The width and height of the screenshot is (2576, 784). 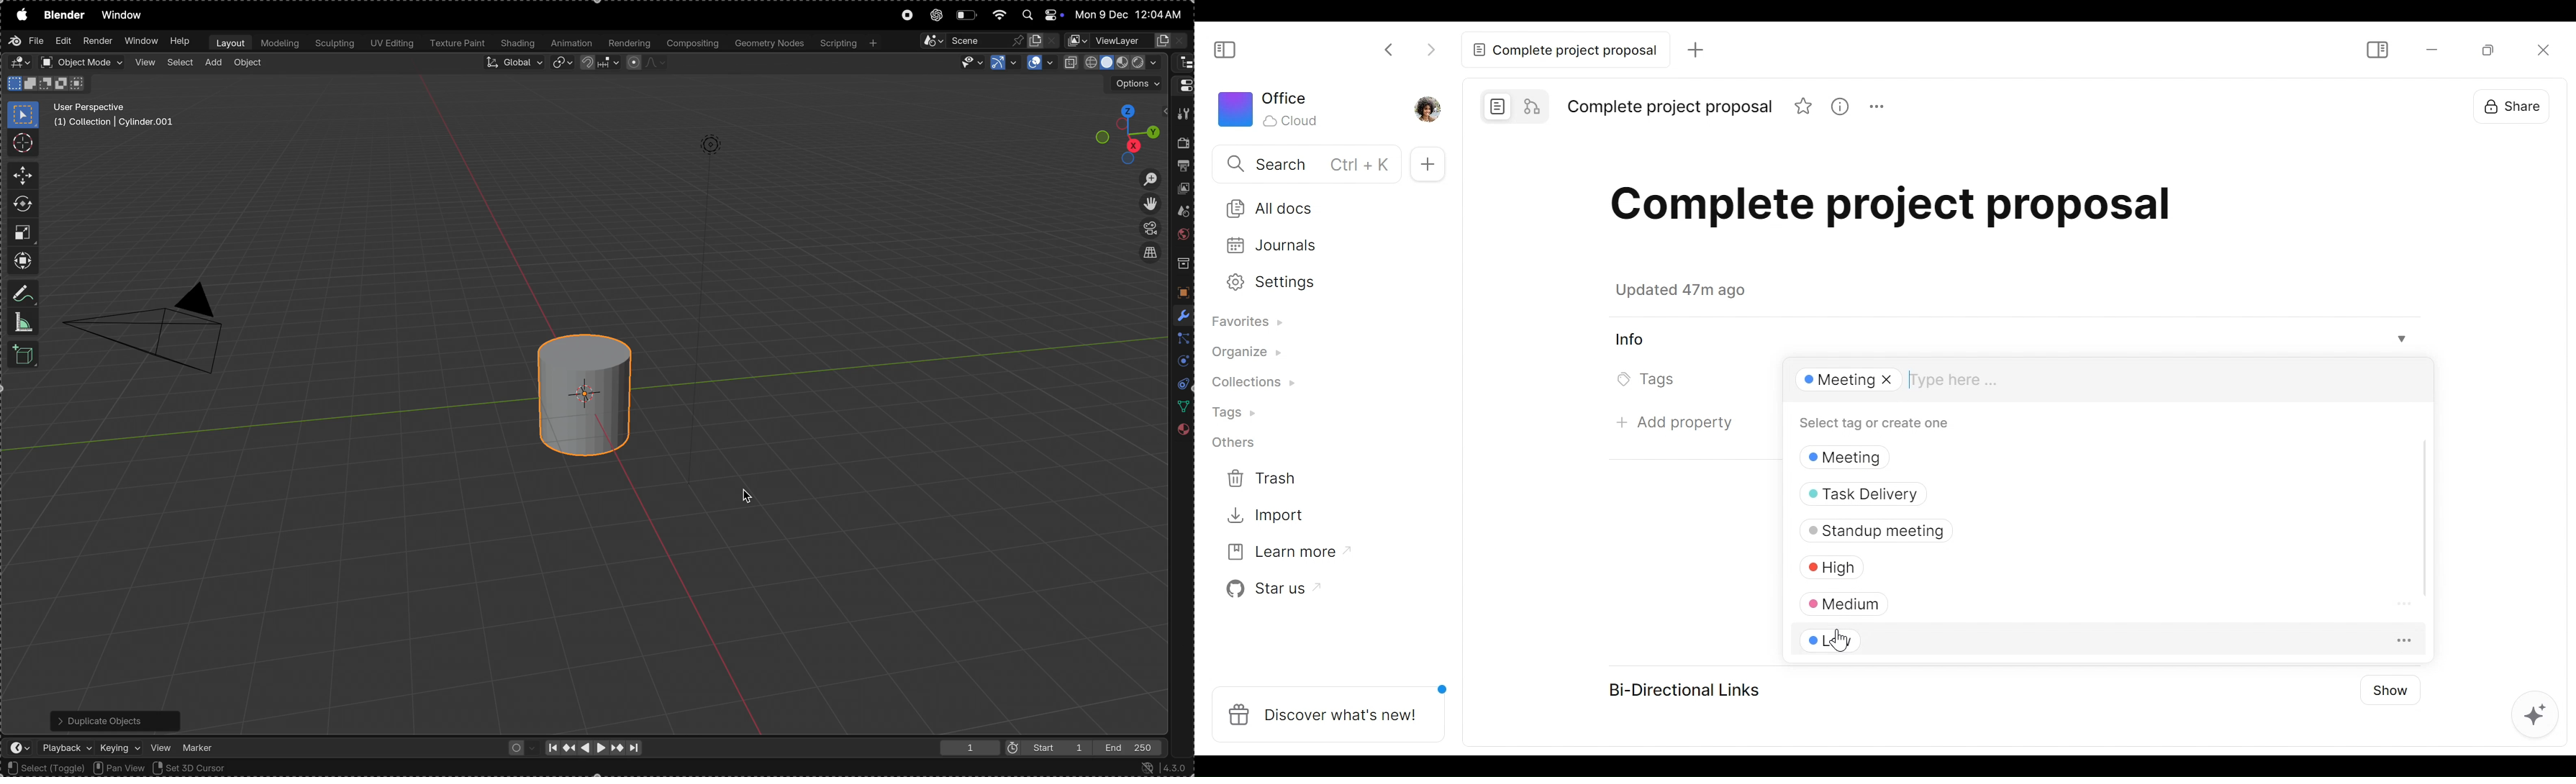 What do you see at coordinates (2514, 105) in the screenshot?
I see `Share` at bounding box center [2514, 105].